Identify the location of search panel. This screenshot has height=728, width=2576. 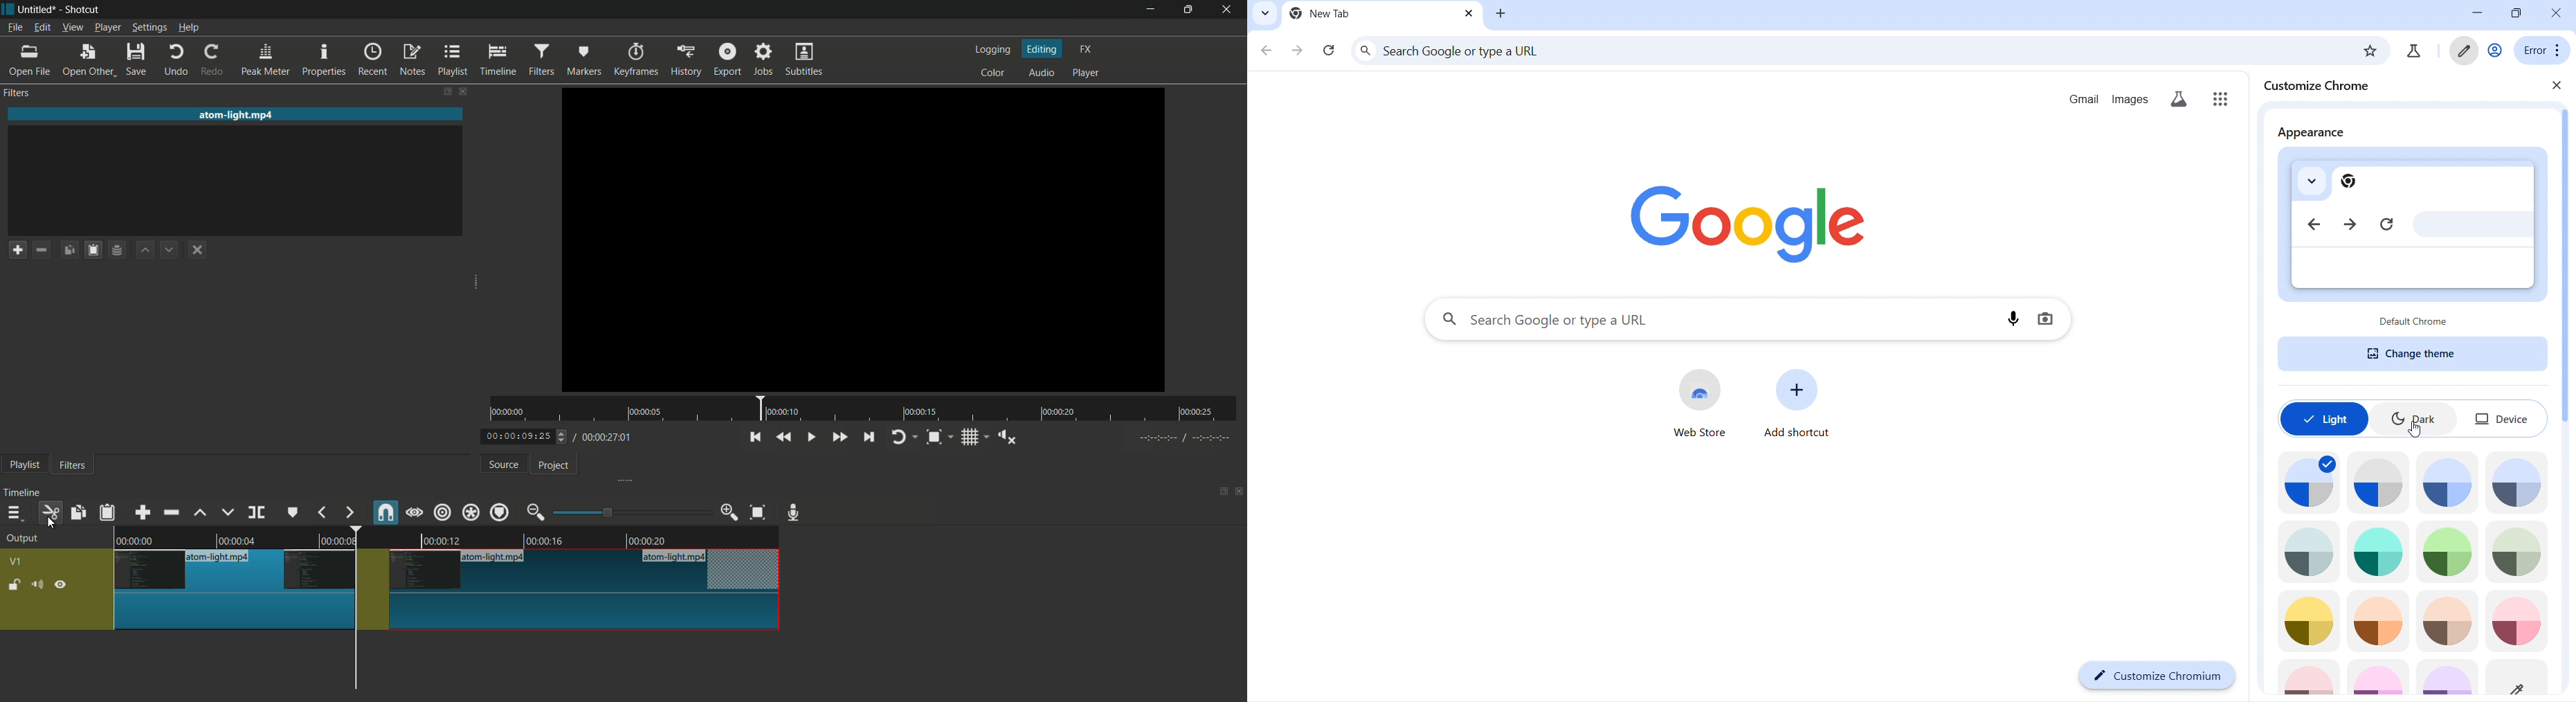
(1855, 51).